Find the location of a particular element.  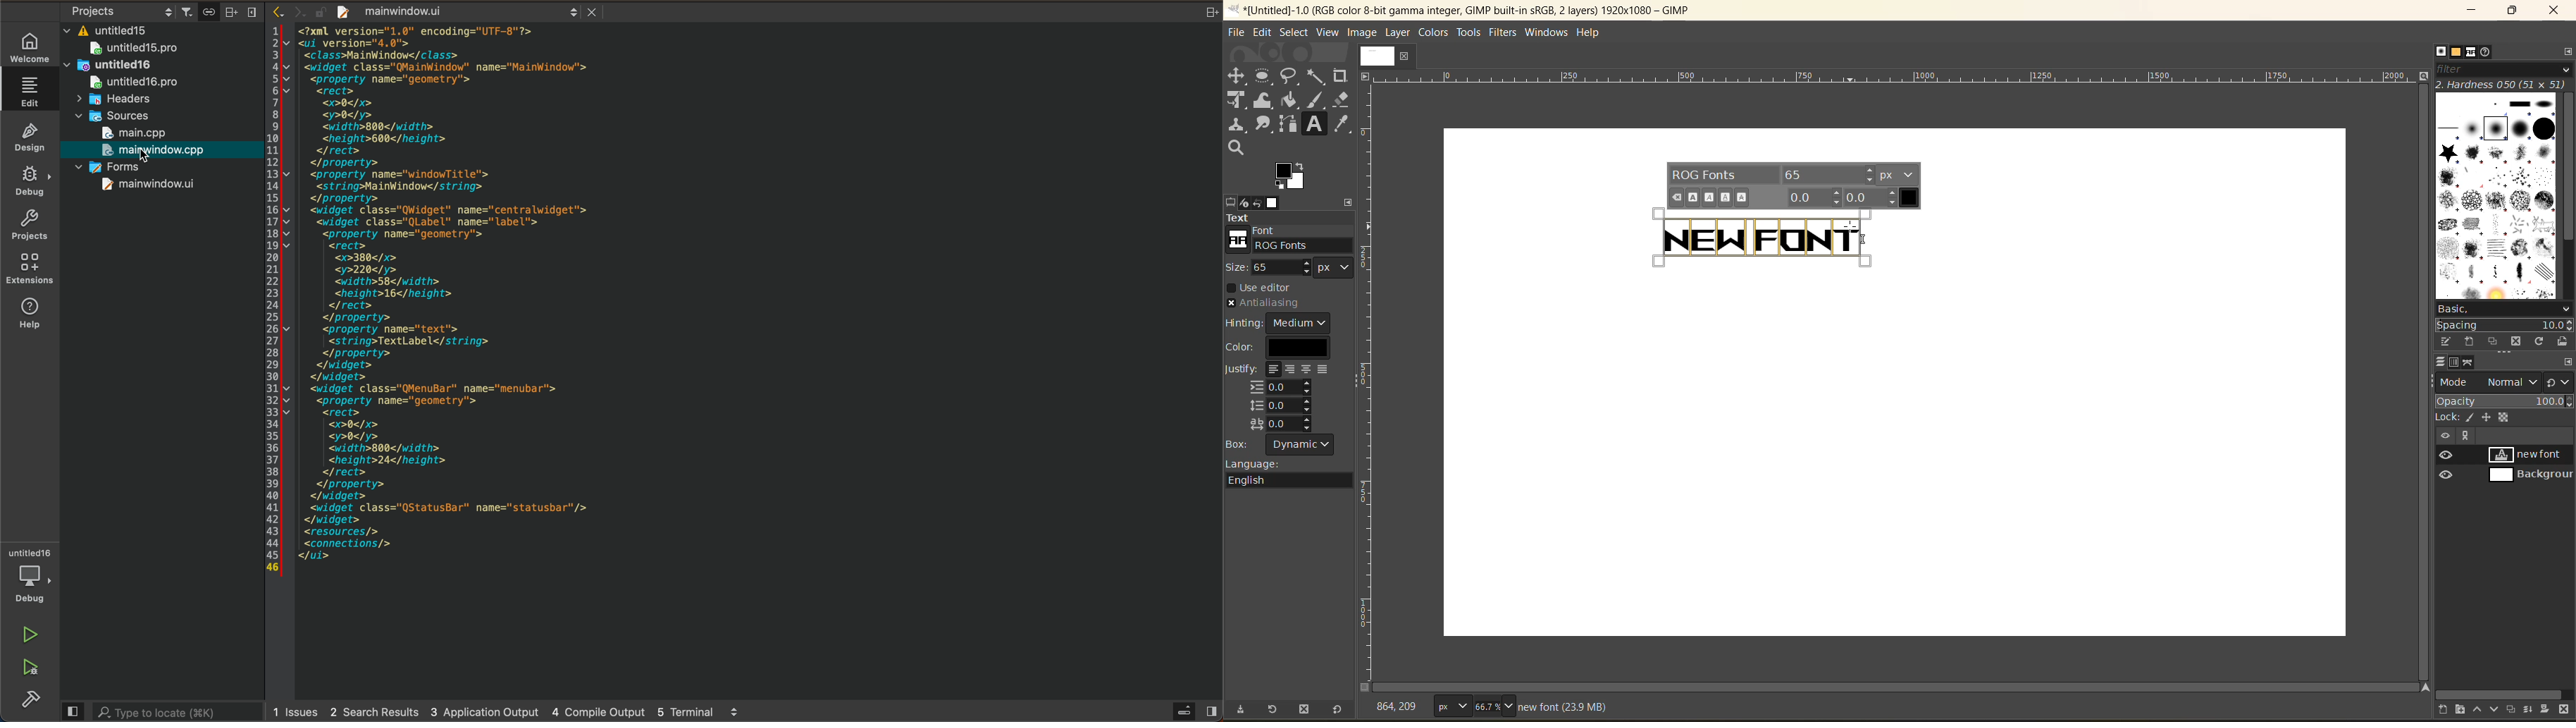

create new project is located at coordinates (344, 12).